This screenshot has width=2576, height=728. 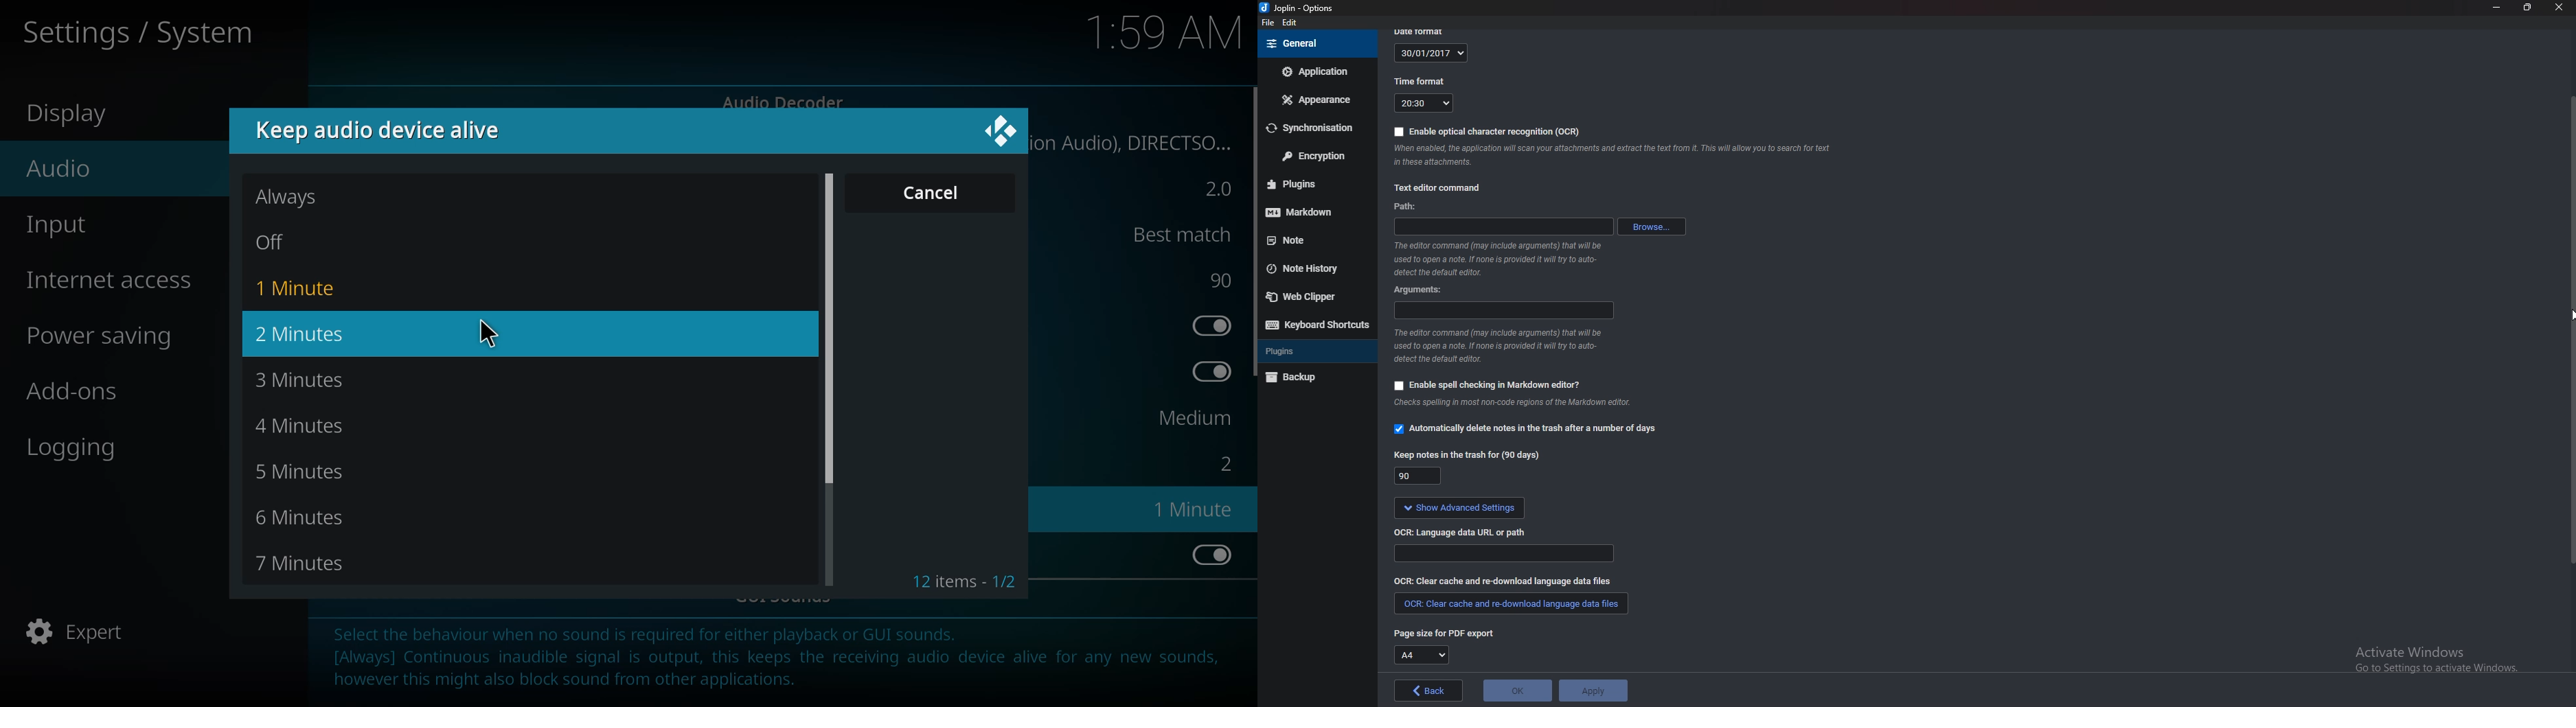 What do you see at coordinates (788, 598) in the screenshot?
I see `gui sounds` at bounding box center [788, 598].